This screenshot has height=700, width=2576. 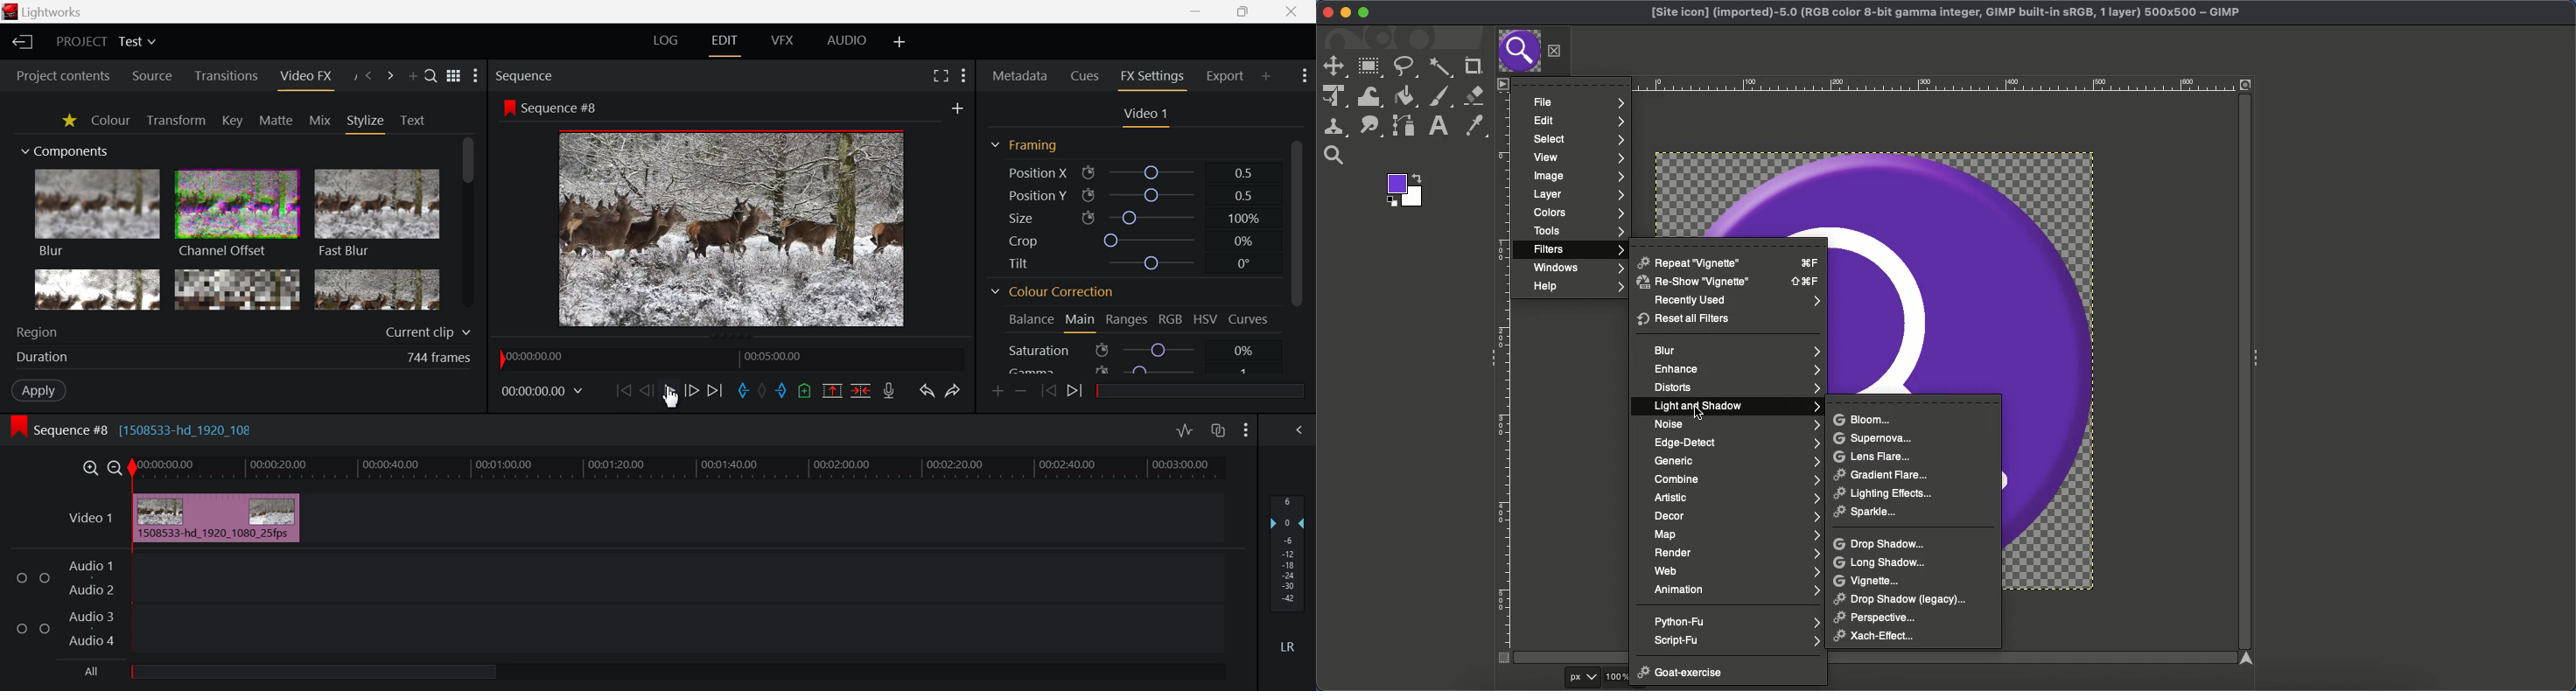 What do you see at coordinates (1898, 598) in the screenshot?
I see `Drop shadow` at bounding box center [1898, 598].